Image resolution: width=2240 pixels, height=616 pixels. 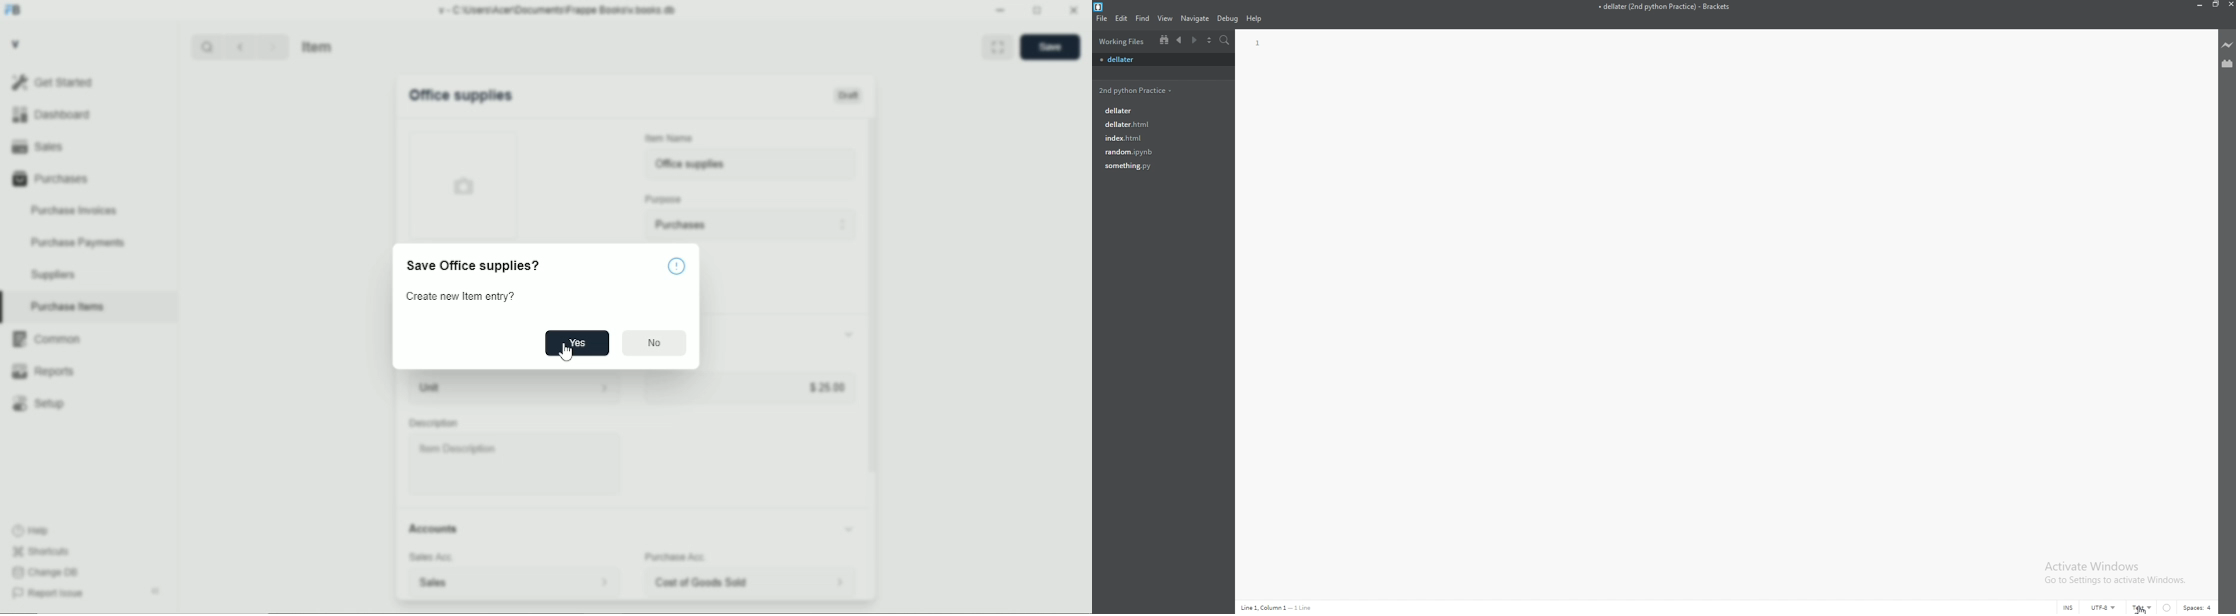 What do you see at coordinates (2145, 610) in the screenshot?
I see `cursor` at bounding box center [2145, 610].